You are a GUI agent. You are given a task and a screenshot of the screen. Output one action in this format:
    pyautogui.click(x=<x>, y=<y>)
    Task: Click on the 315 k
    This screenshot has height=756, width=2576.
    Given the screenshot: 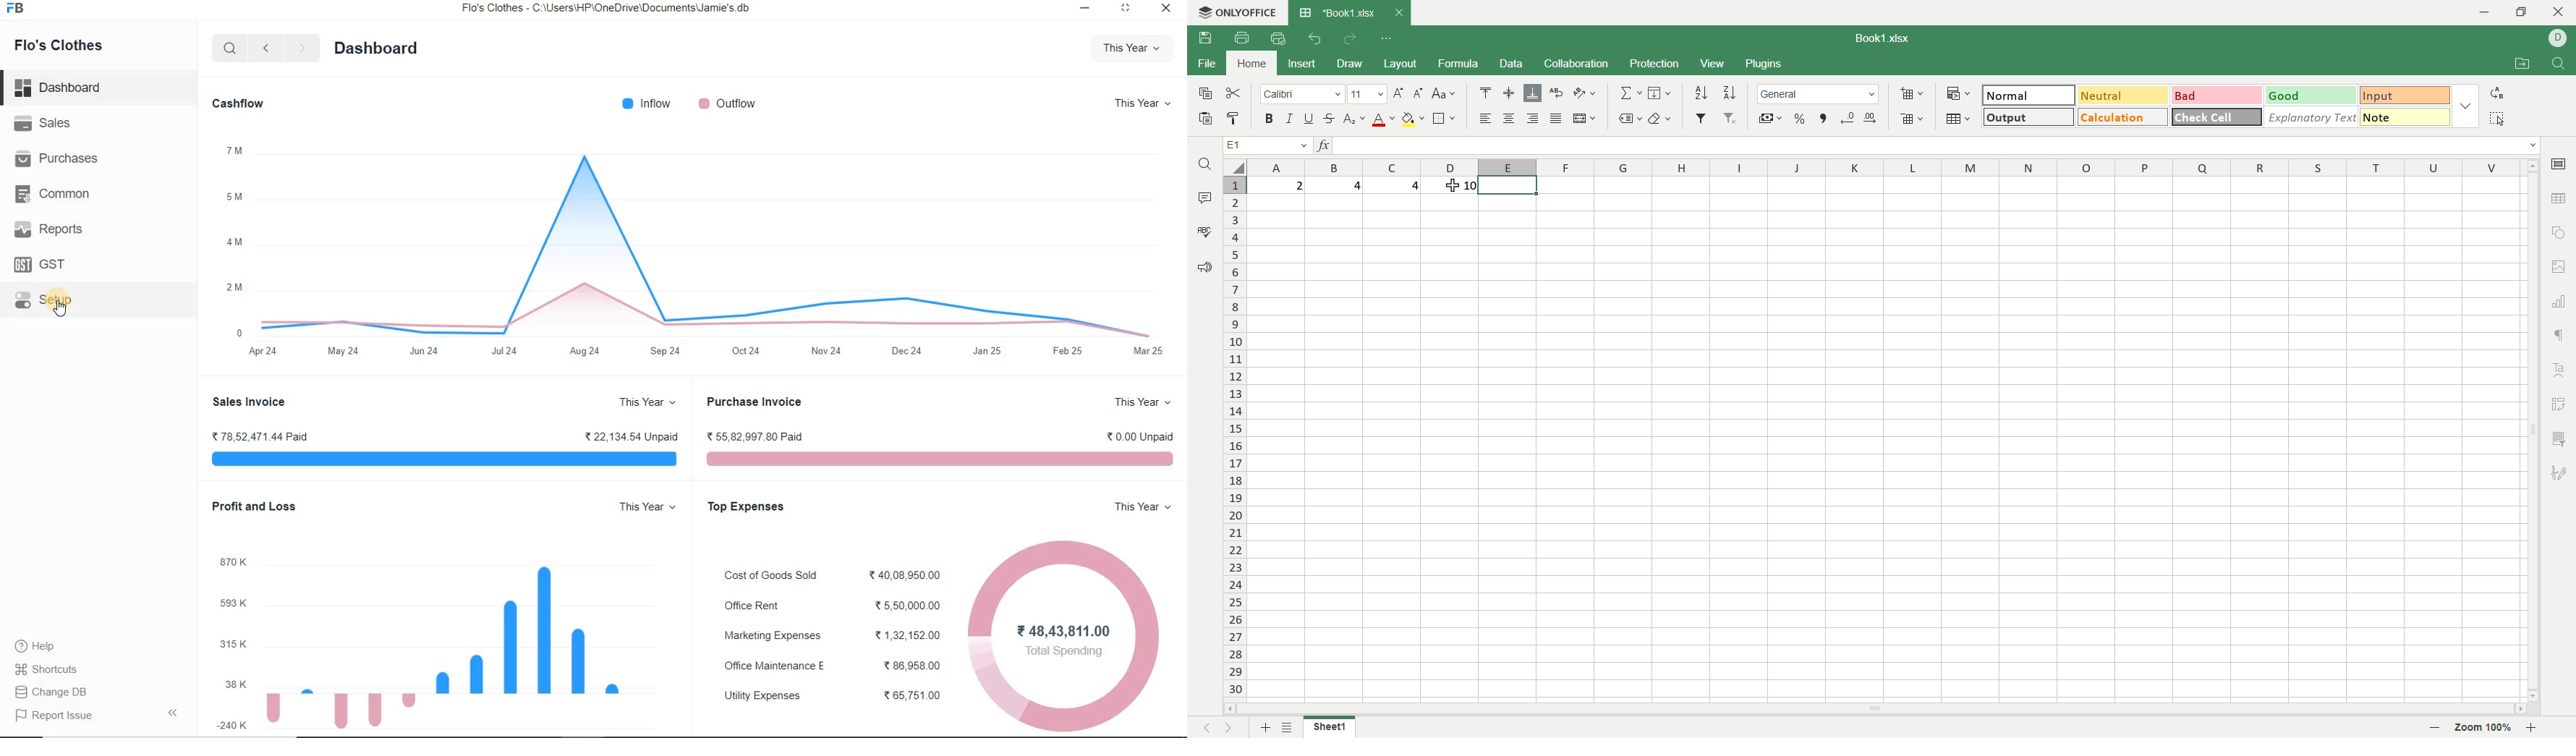 What is the action you would take?
    pyautogui.click(x=234, y=643)
    